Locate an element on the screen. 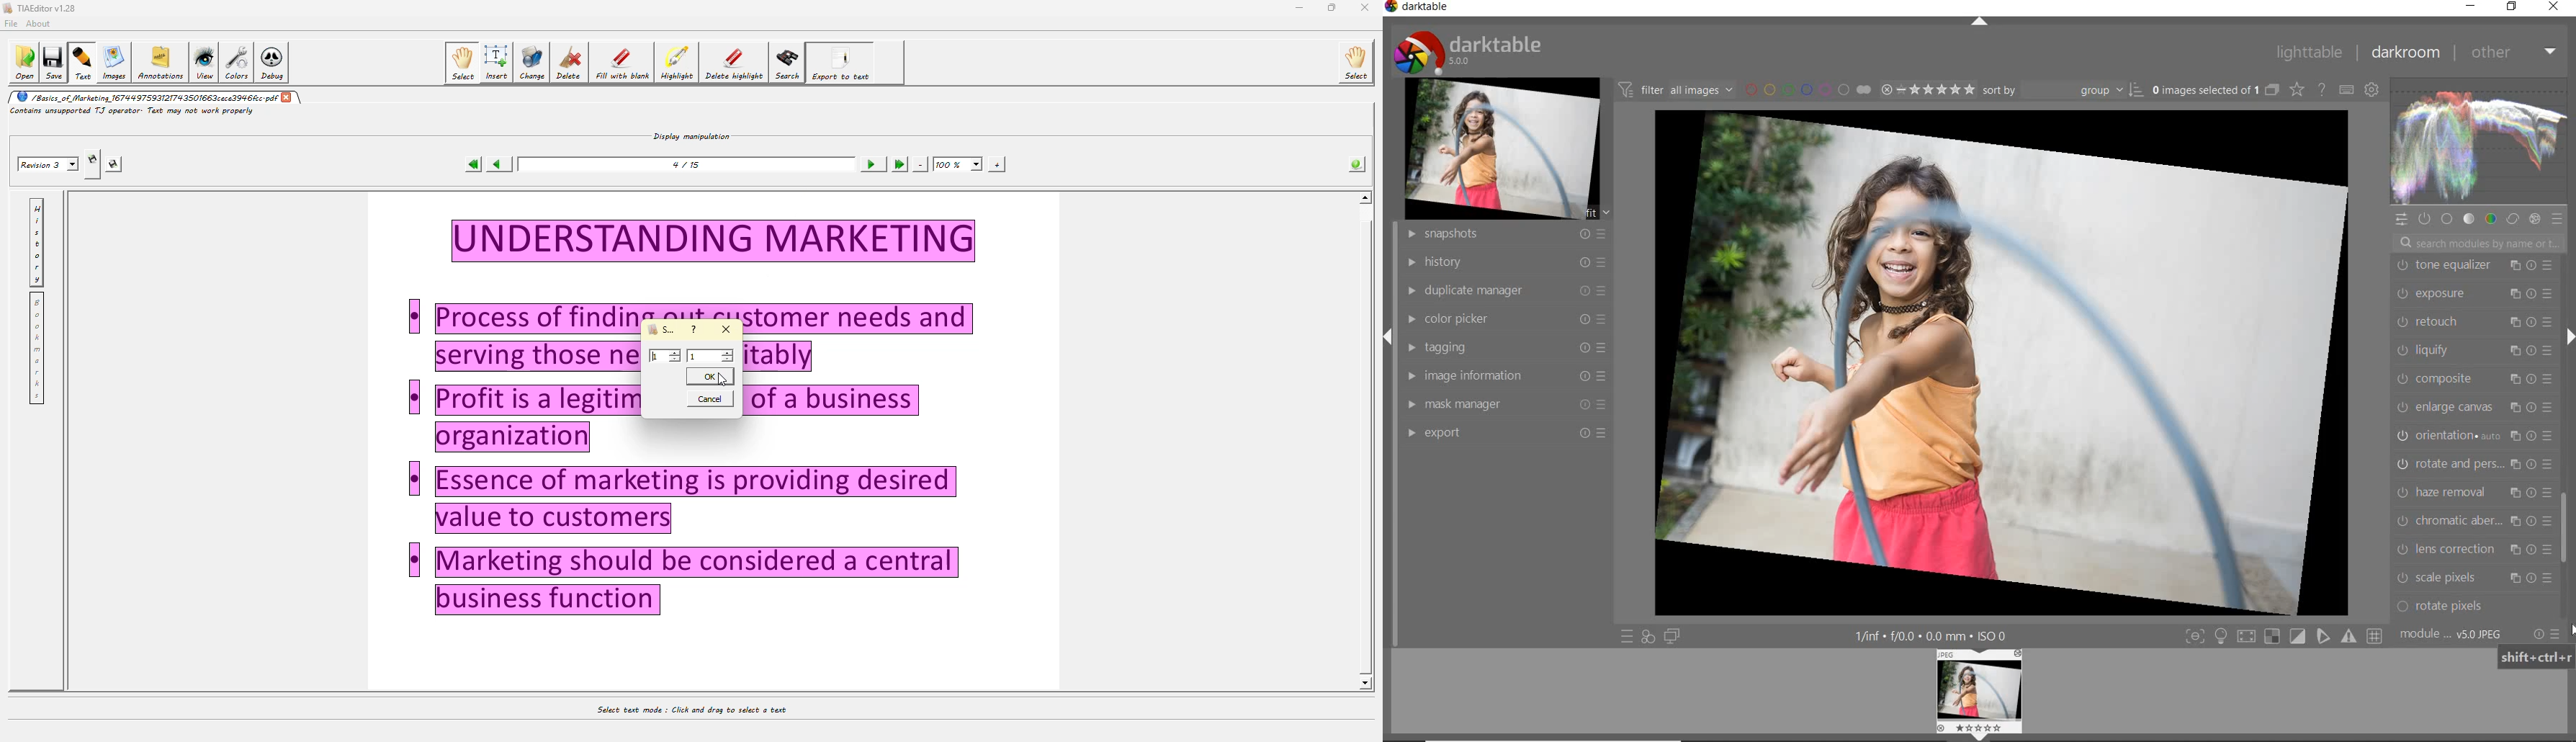 This screenshot has height=756, width=2576. waveform is located at coordinates (2478, 141).